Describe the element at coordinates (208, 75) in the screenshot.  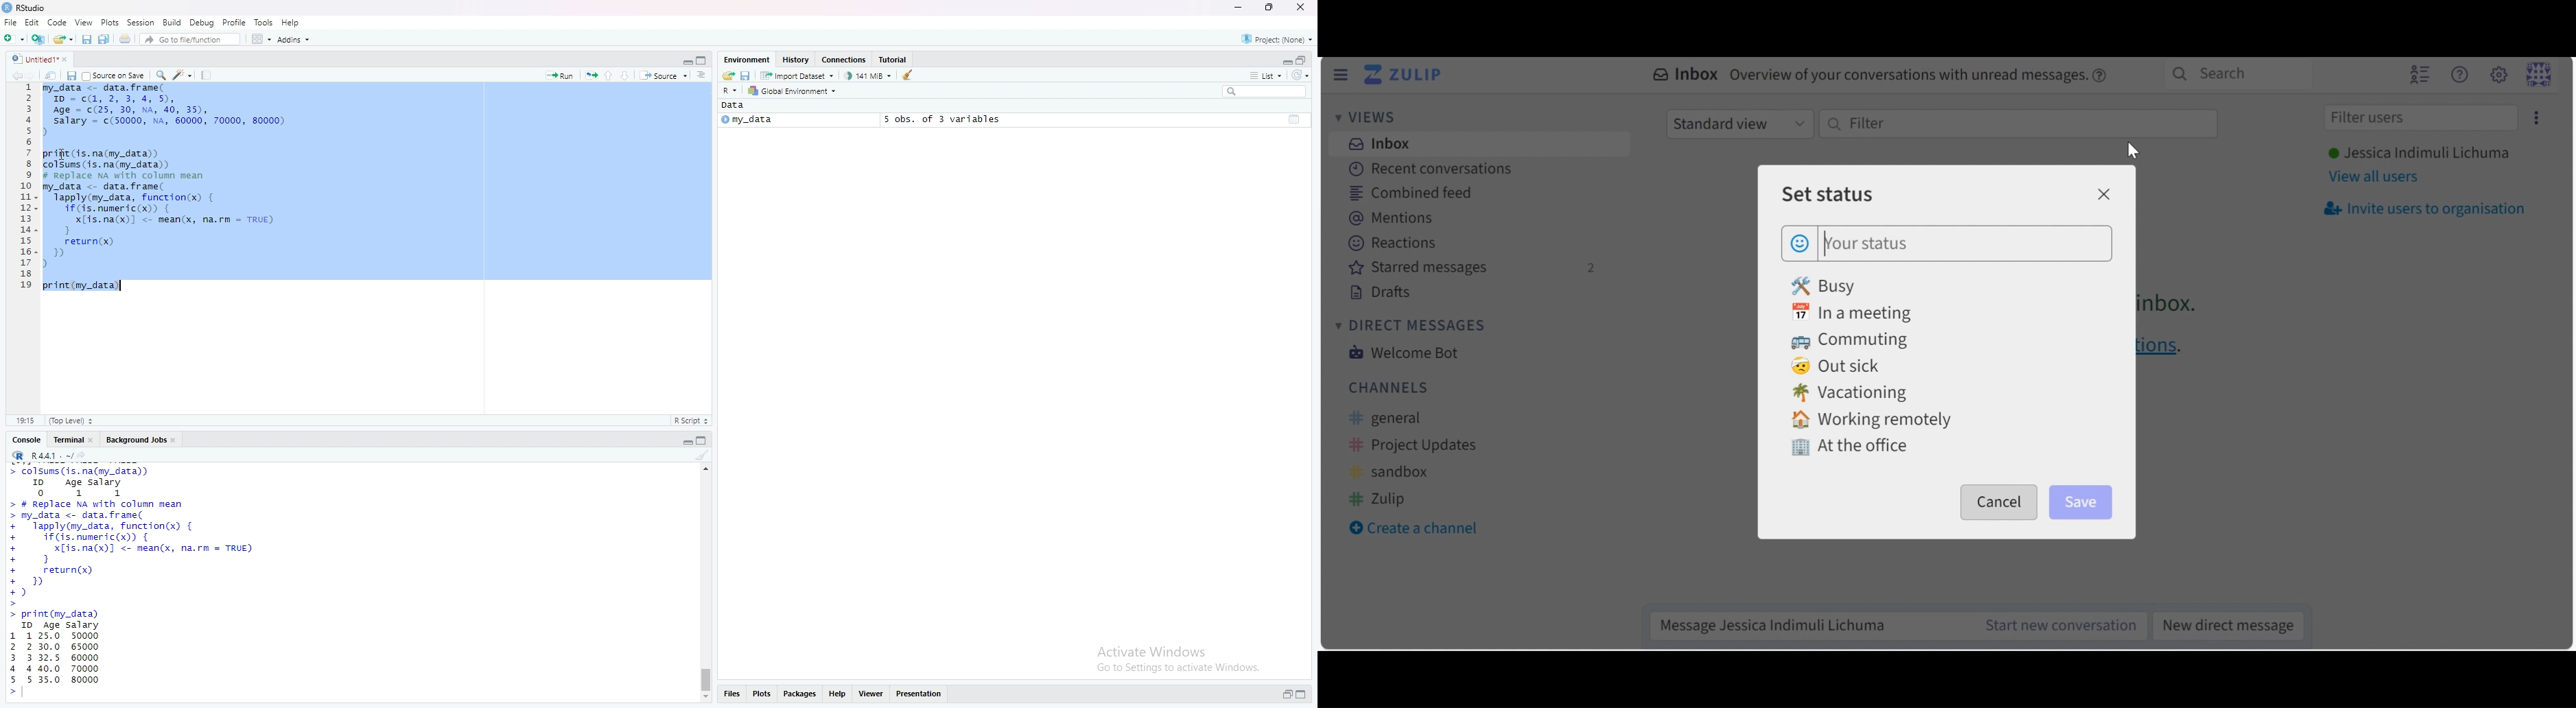
I see `compile reports` at that location.